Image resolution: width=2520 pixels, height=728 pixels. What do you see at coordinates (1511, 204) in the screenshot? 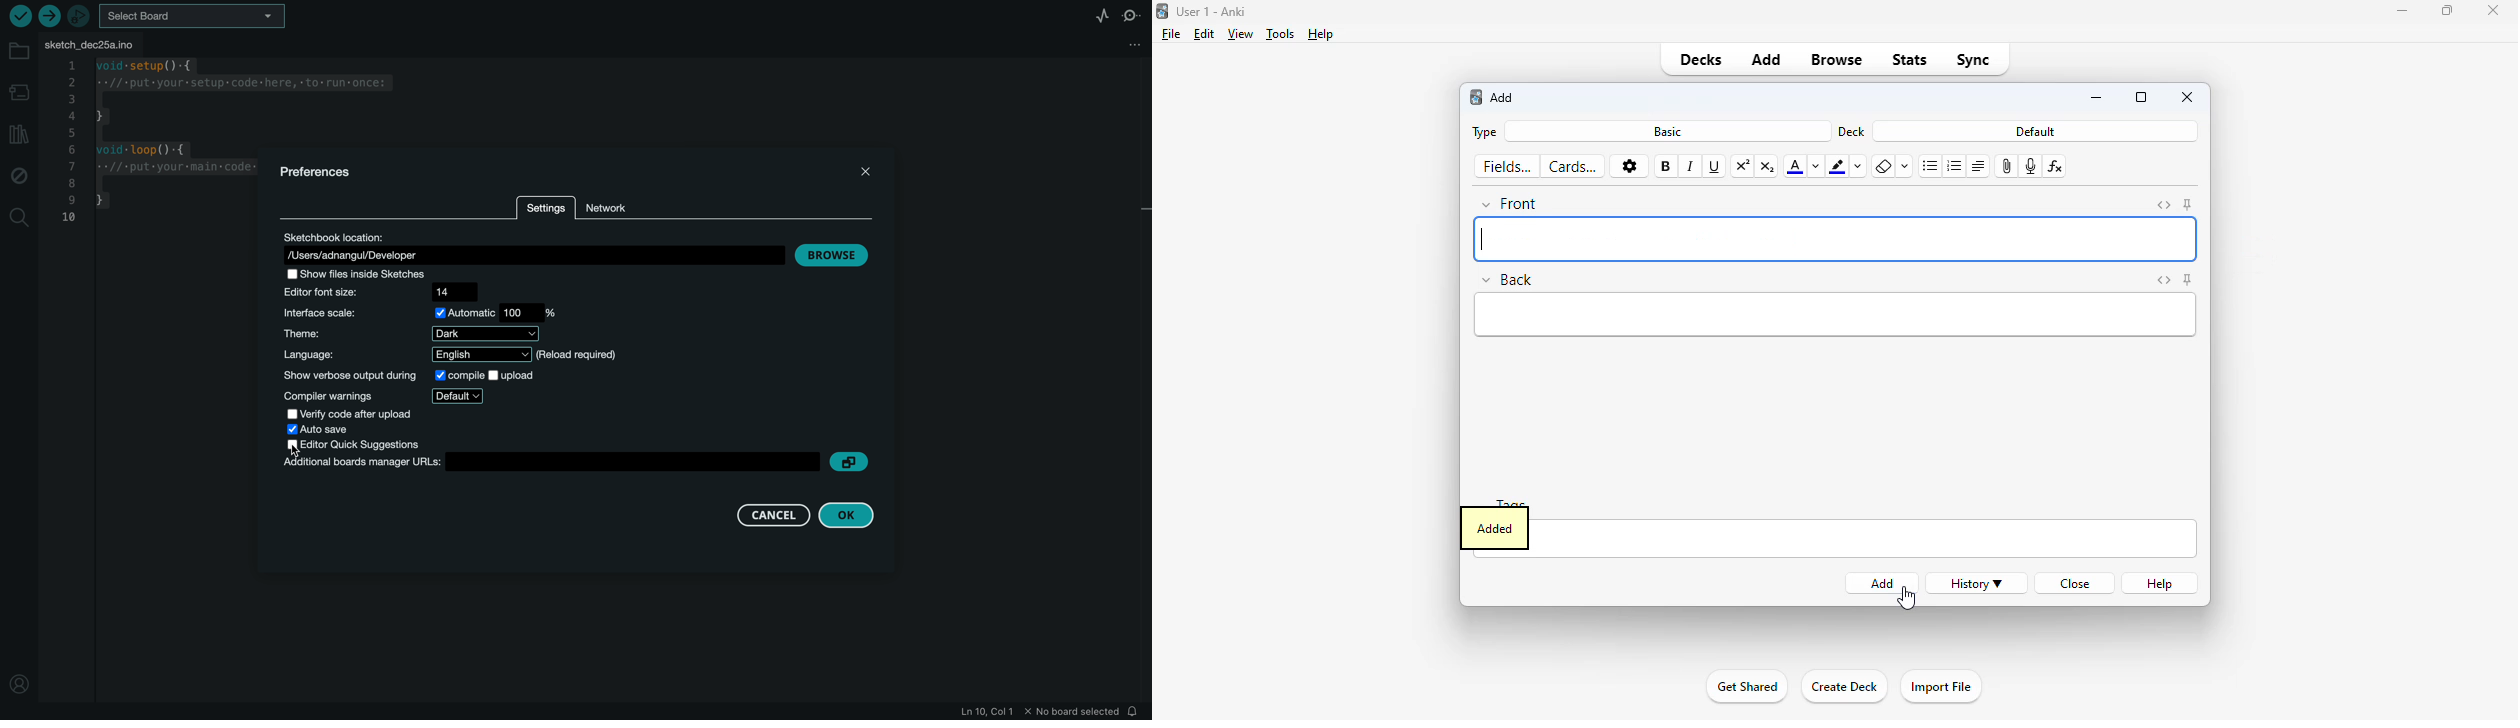
I see `front` at bounding box center [1511, 204].